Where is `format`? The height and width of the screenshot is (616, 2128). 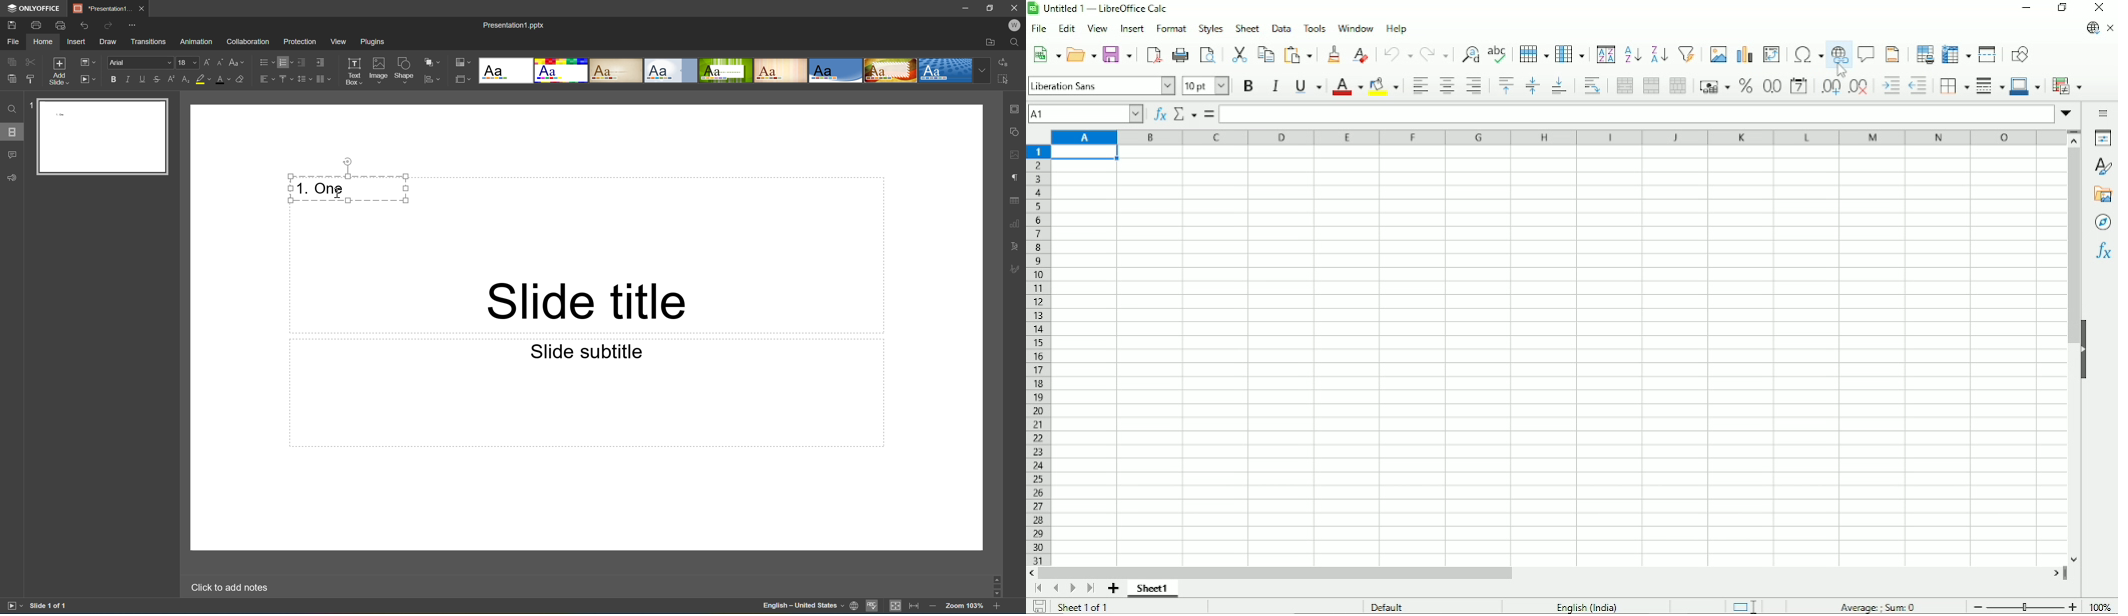
format is located at coordinates (1171, 26).